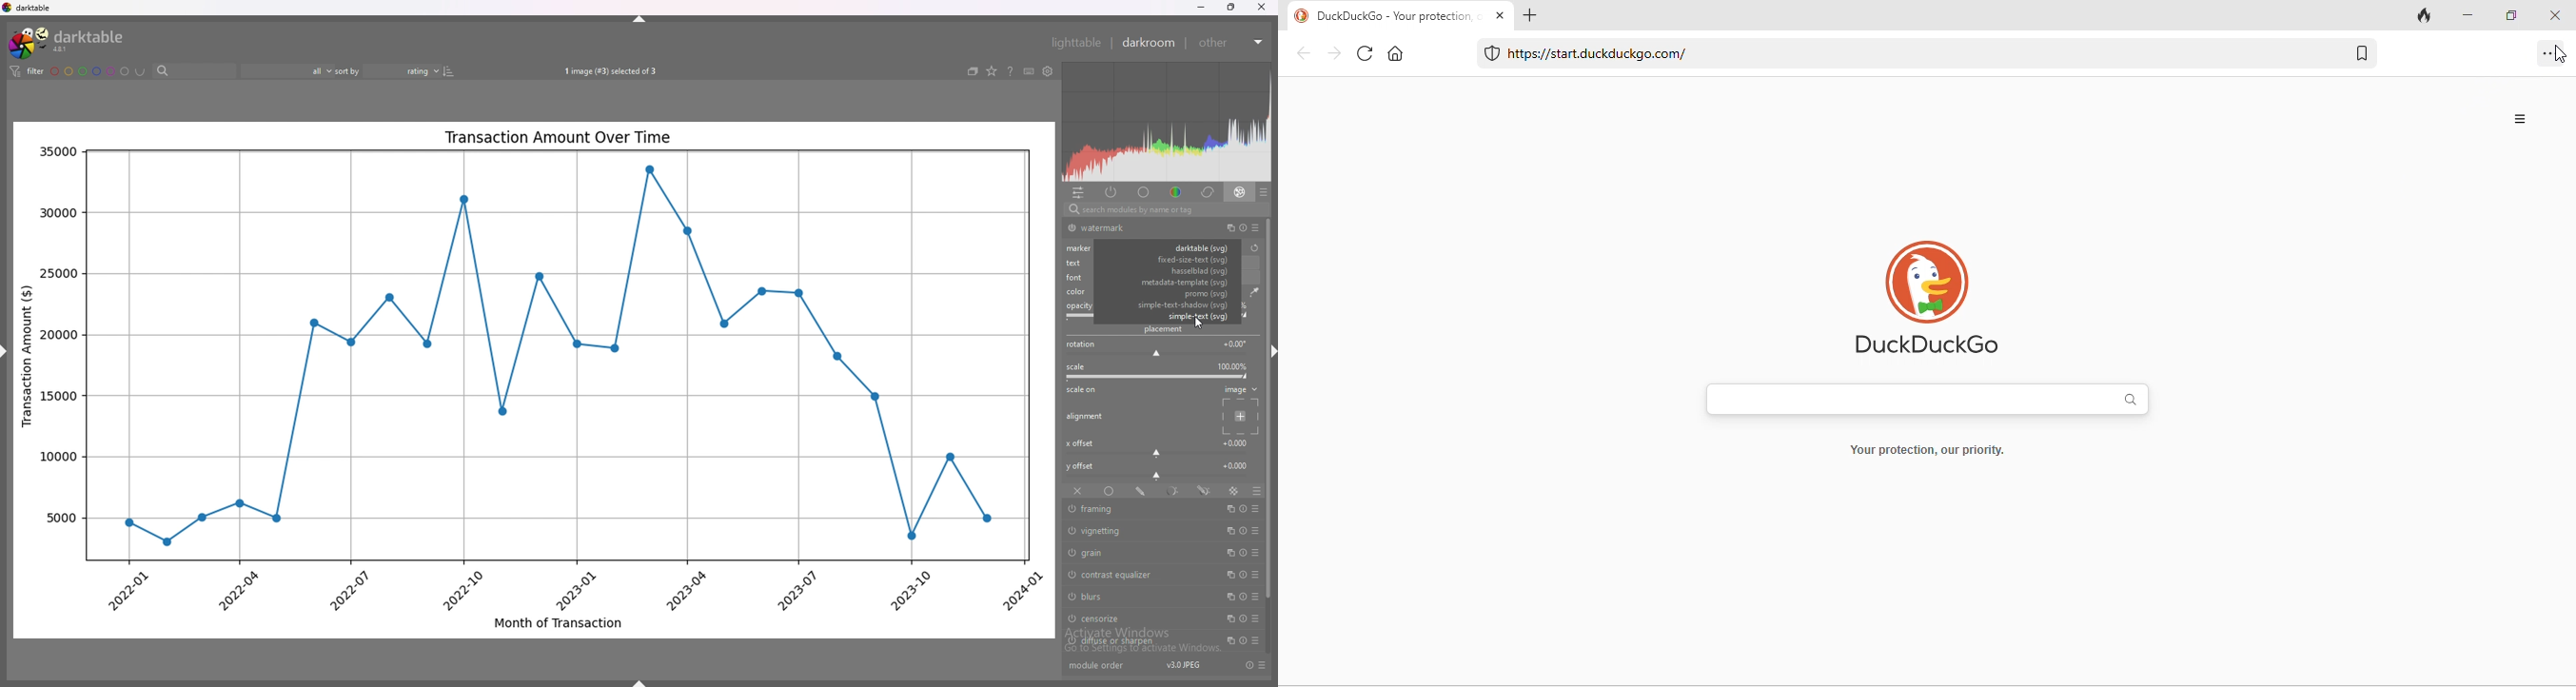  I want to click on blurs, so click(1136, 596).